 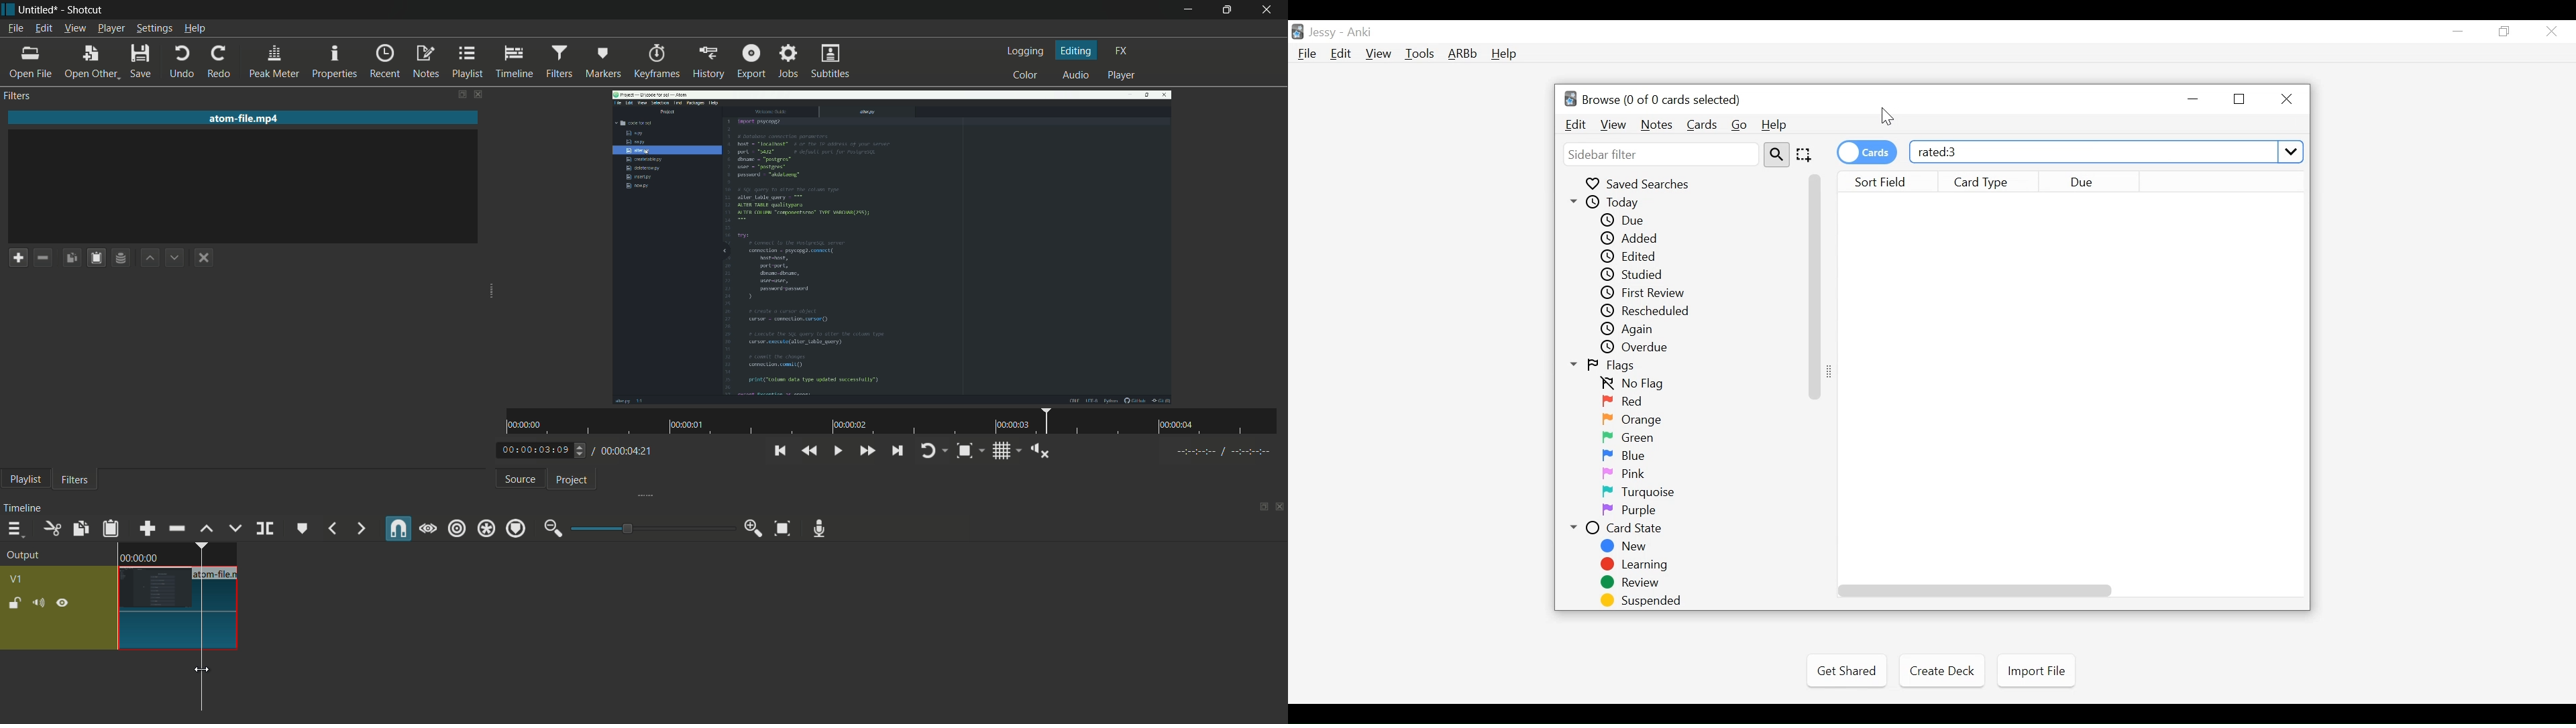 I want to click on current time, so click(x=536, y=449).